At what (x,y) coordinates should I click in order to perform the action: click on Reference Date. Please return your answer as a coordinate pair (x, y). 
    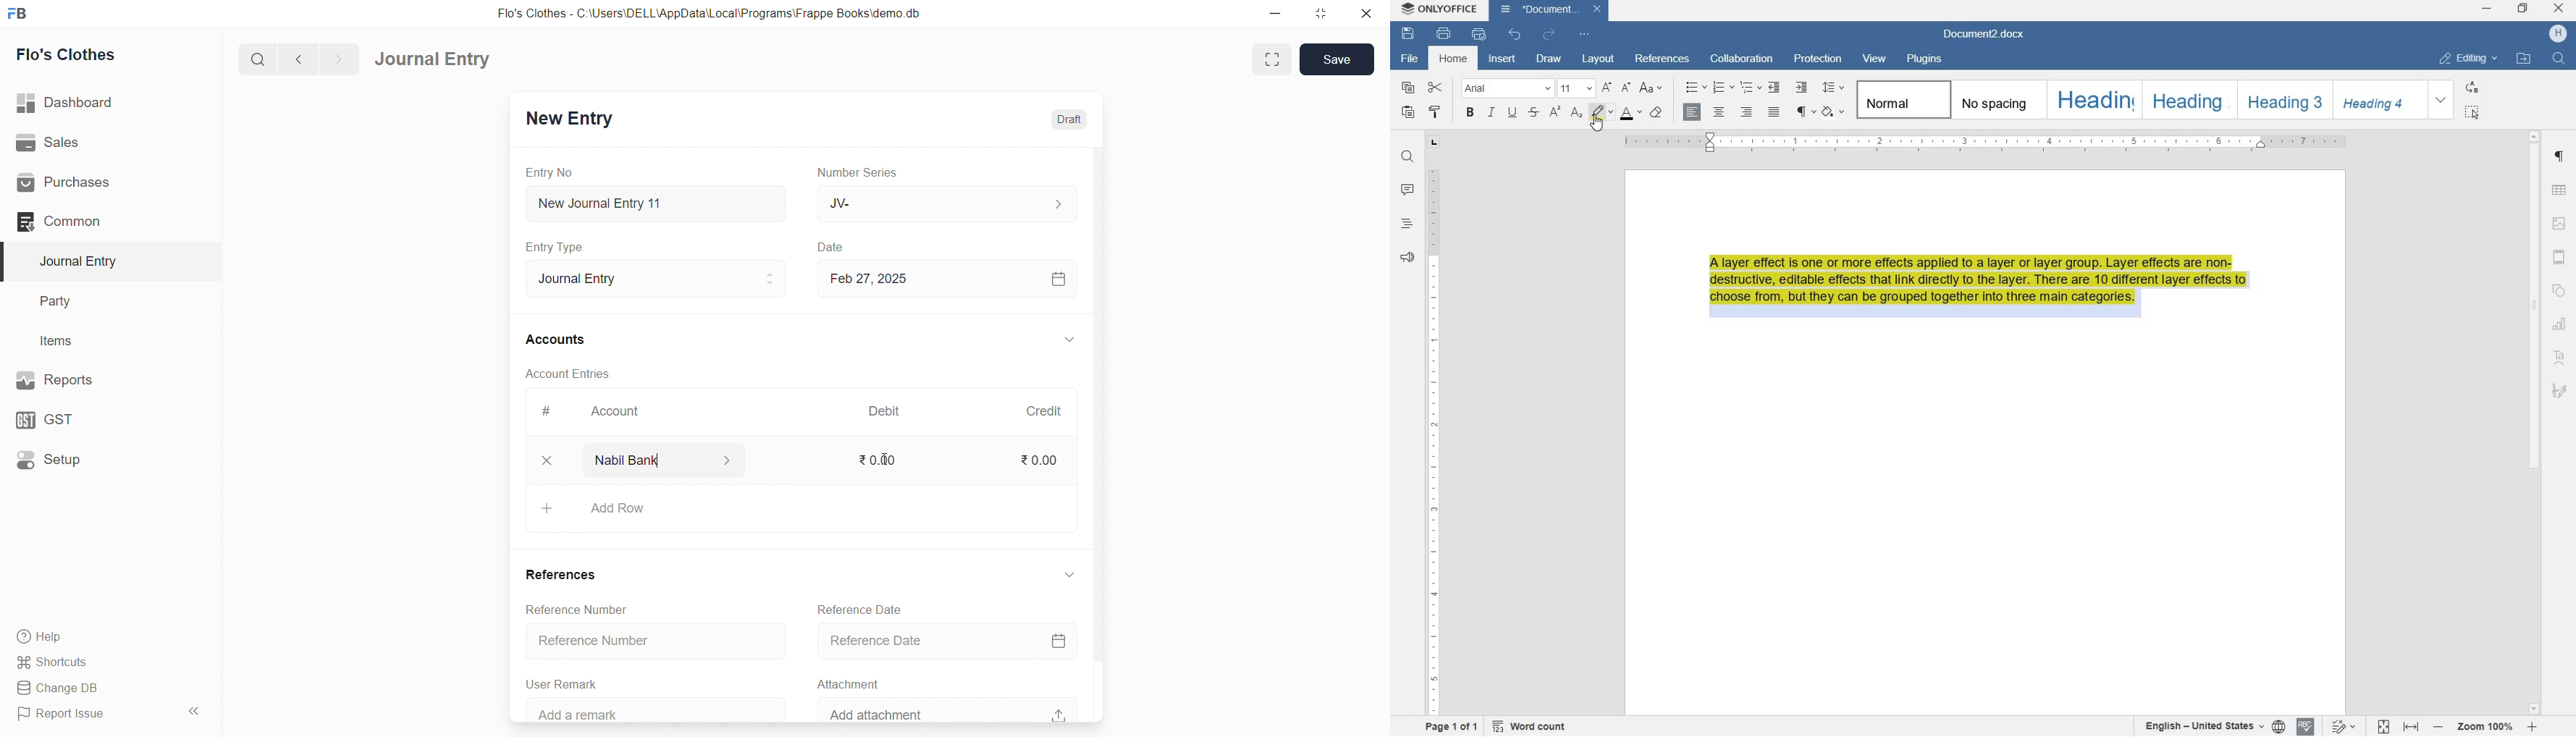
    Looking at the image, I should click on (859, 608).